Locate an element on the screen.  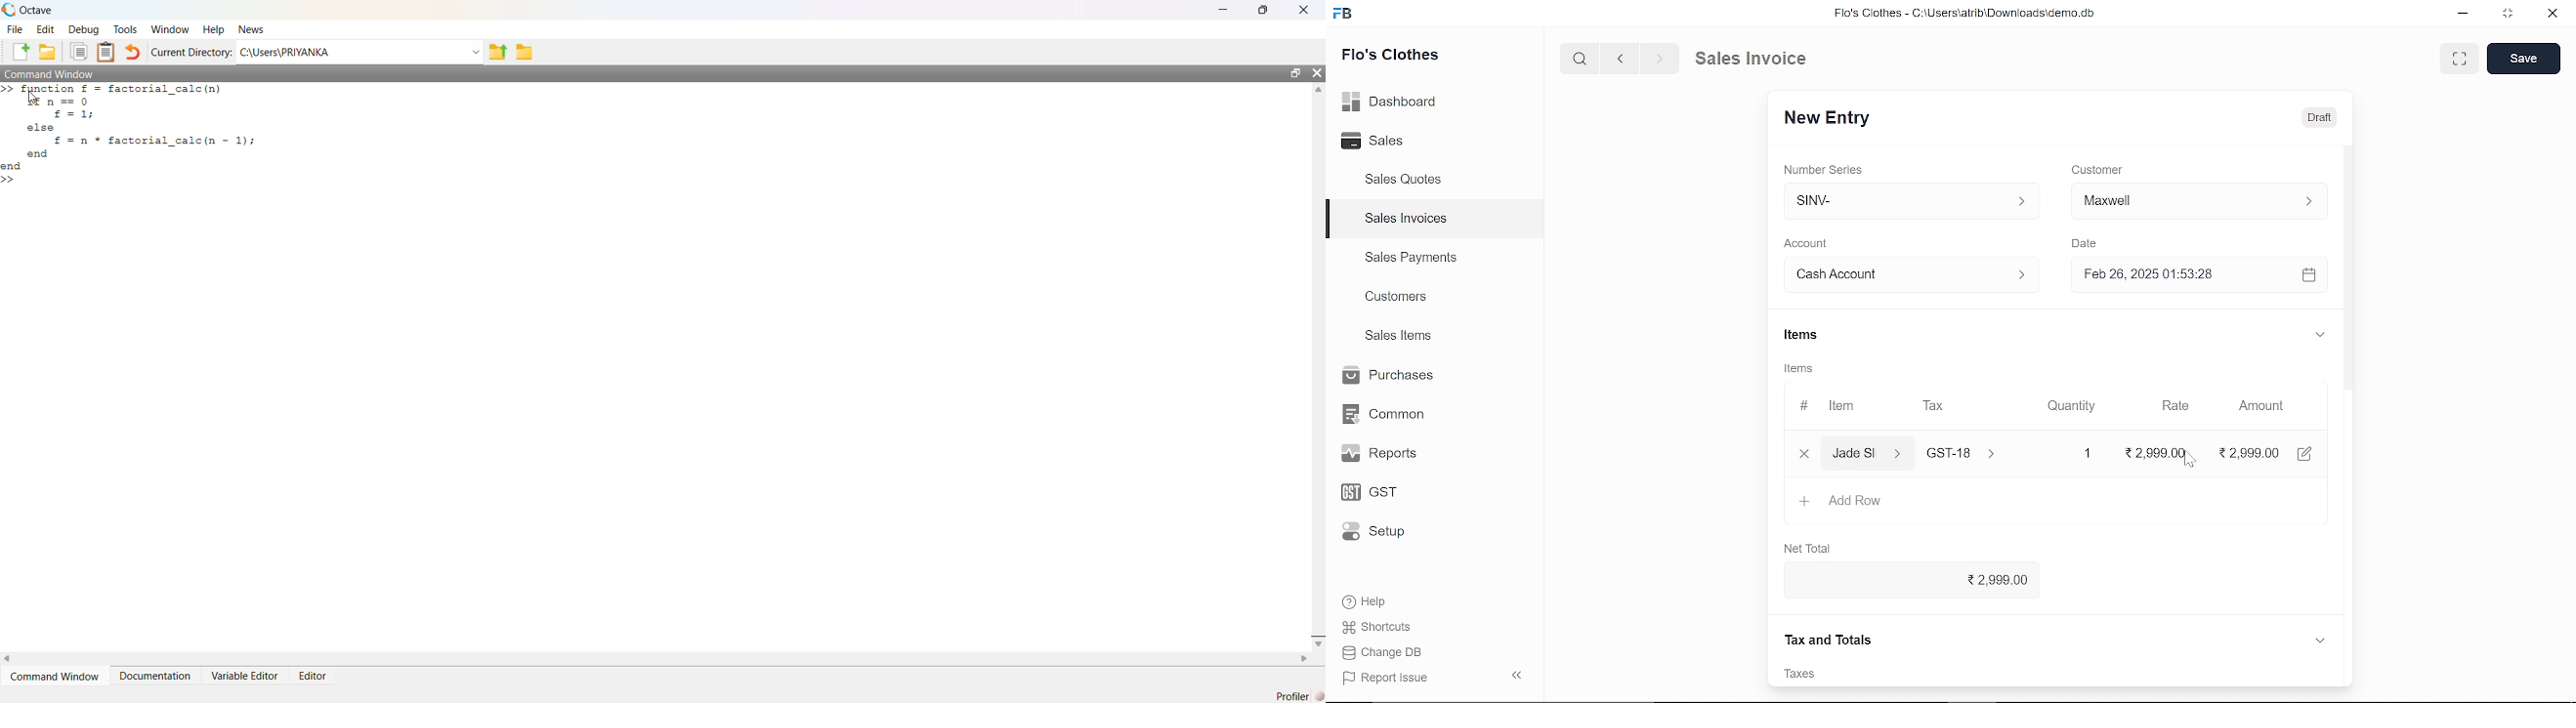
Number Series is located at coordinates (1826, 169).